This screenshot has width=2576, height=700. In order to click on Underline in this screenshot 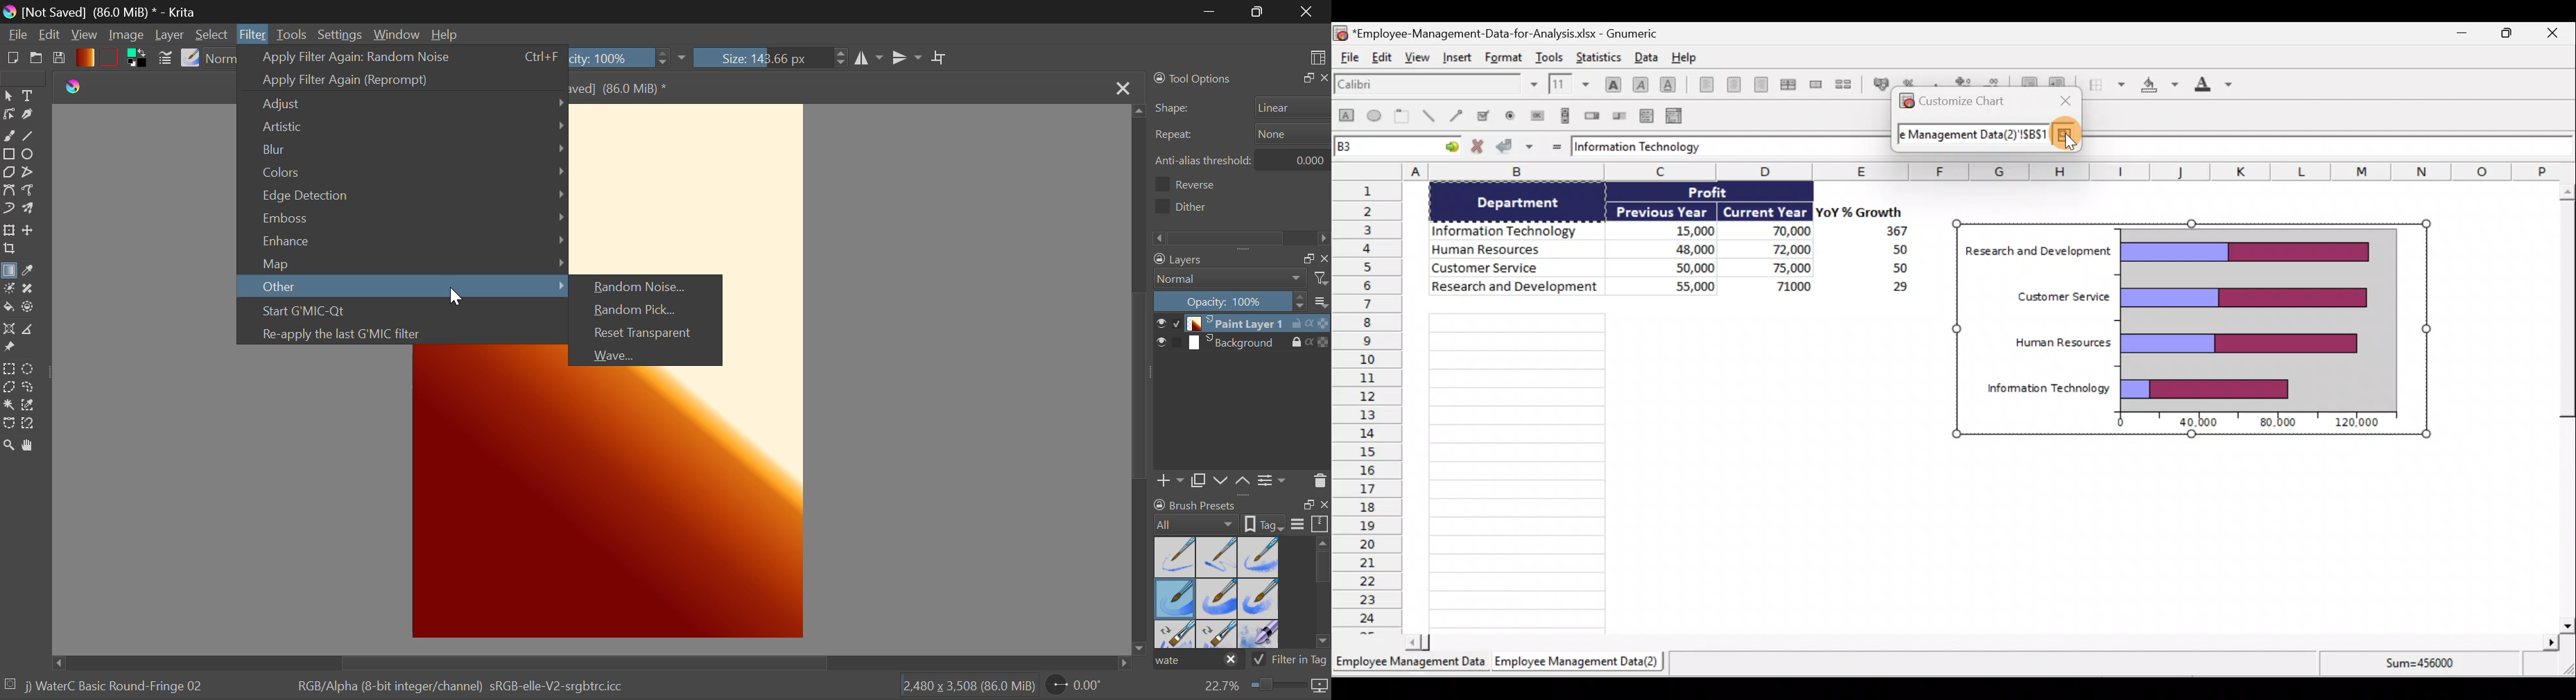, I will do `click(1671, 87)`.